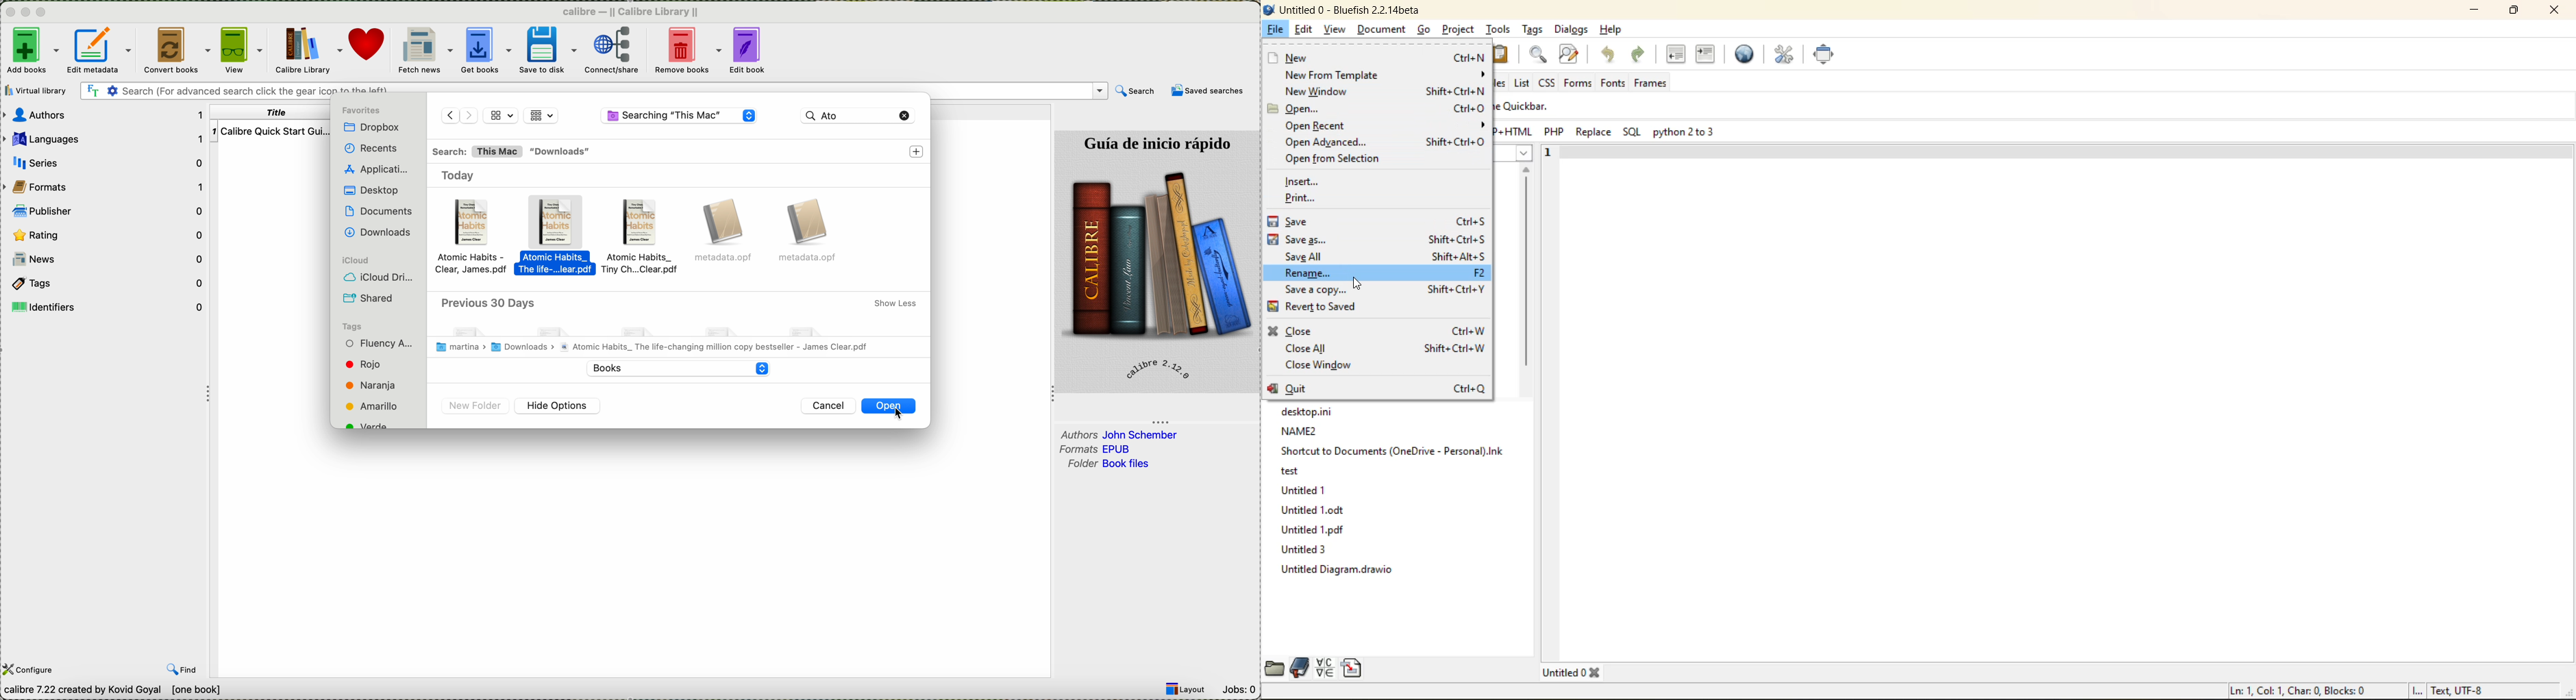 The image size is (2576, 700). Describe the element at coordinates (476, 407) in the screenshot. I see `new folder` at that location.